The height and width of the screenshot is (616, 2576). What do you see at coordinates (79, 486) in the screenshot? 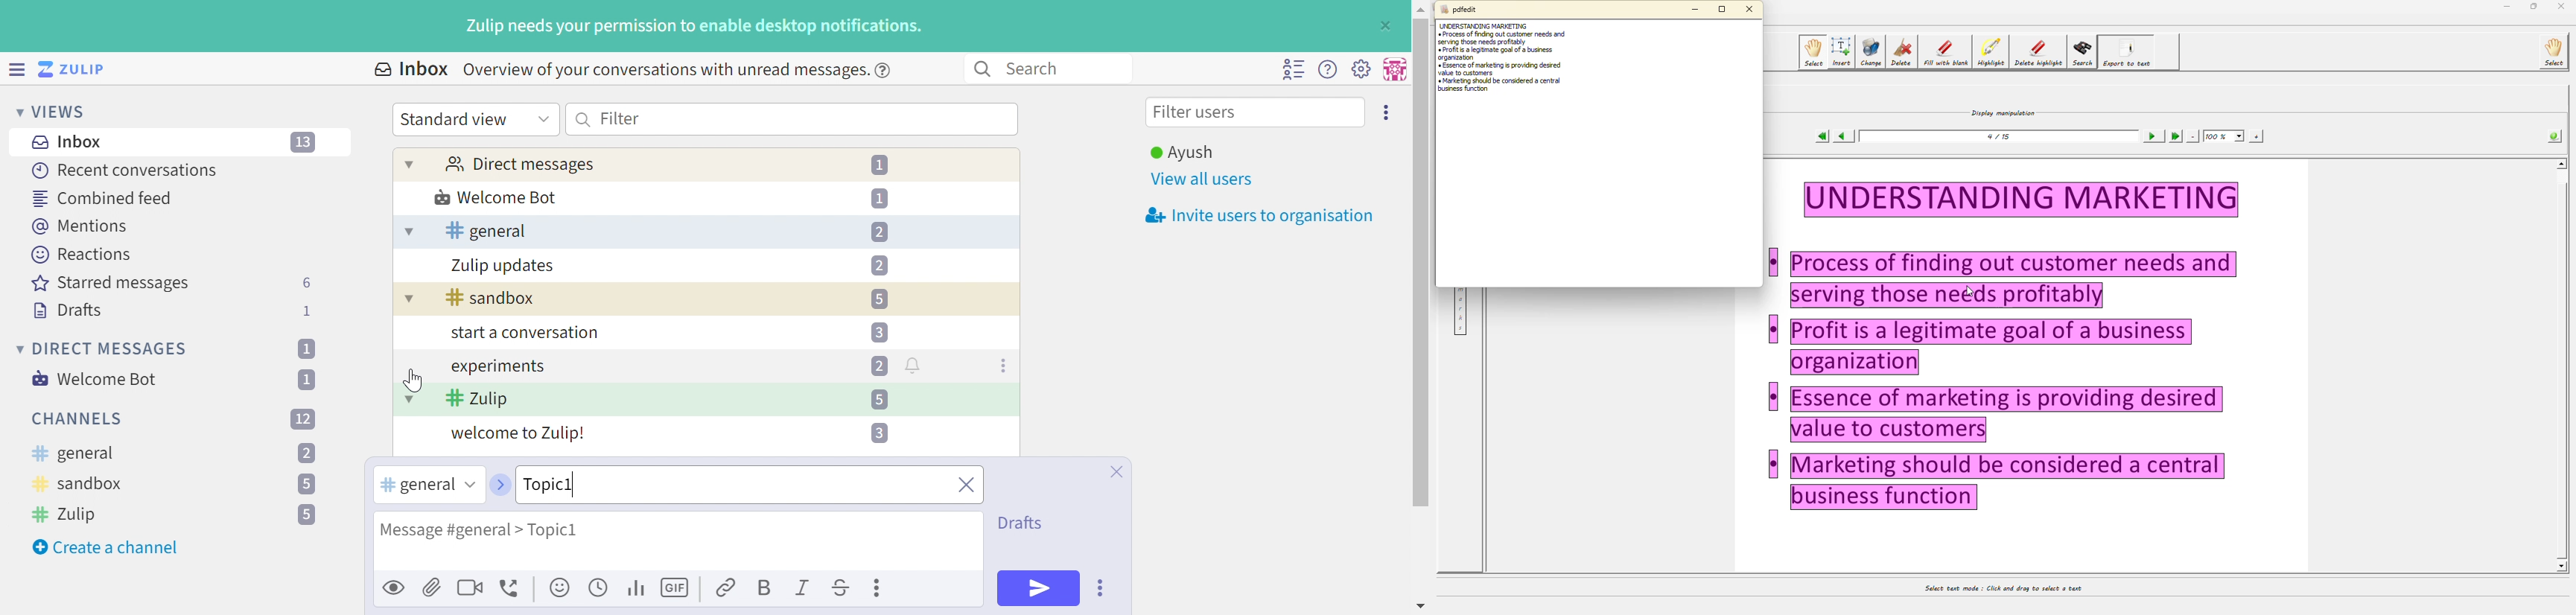
I see `sandbox` at bounding box center [79, 486].